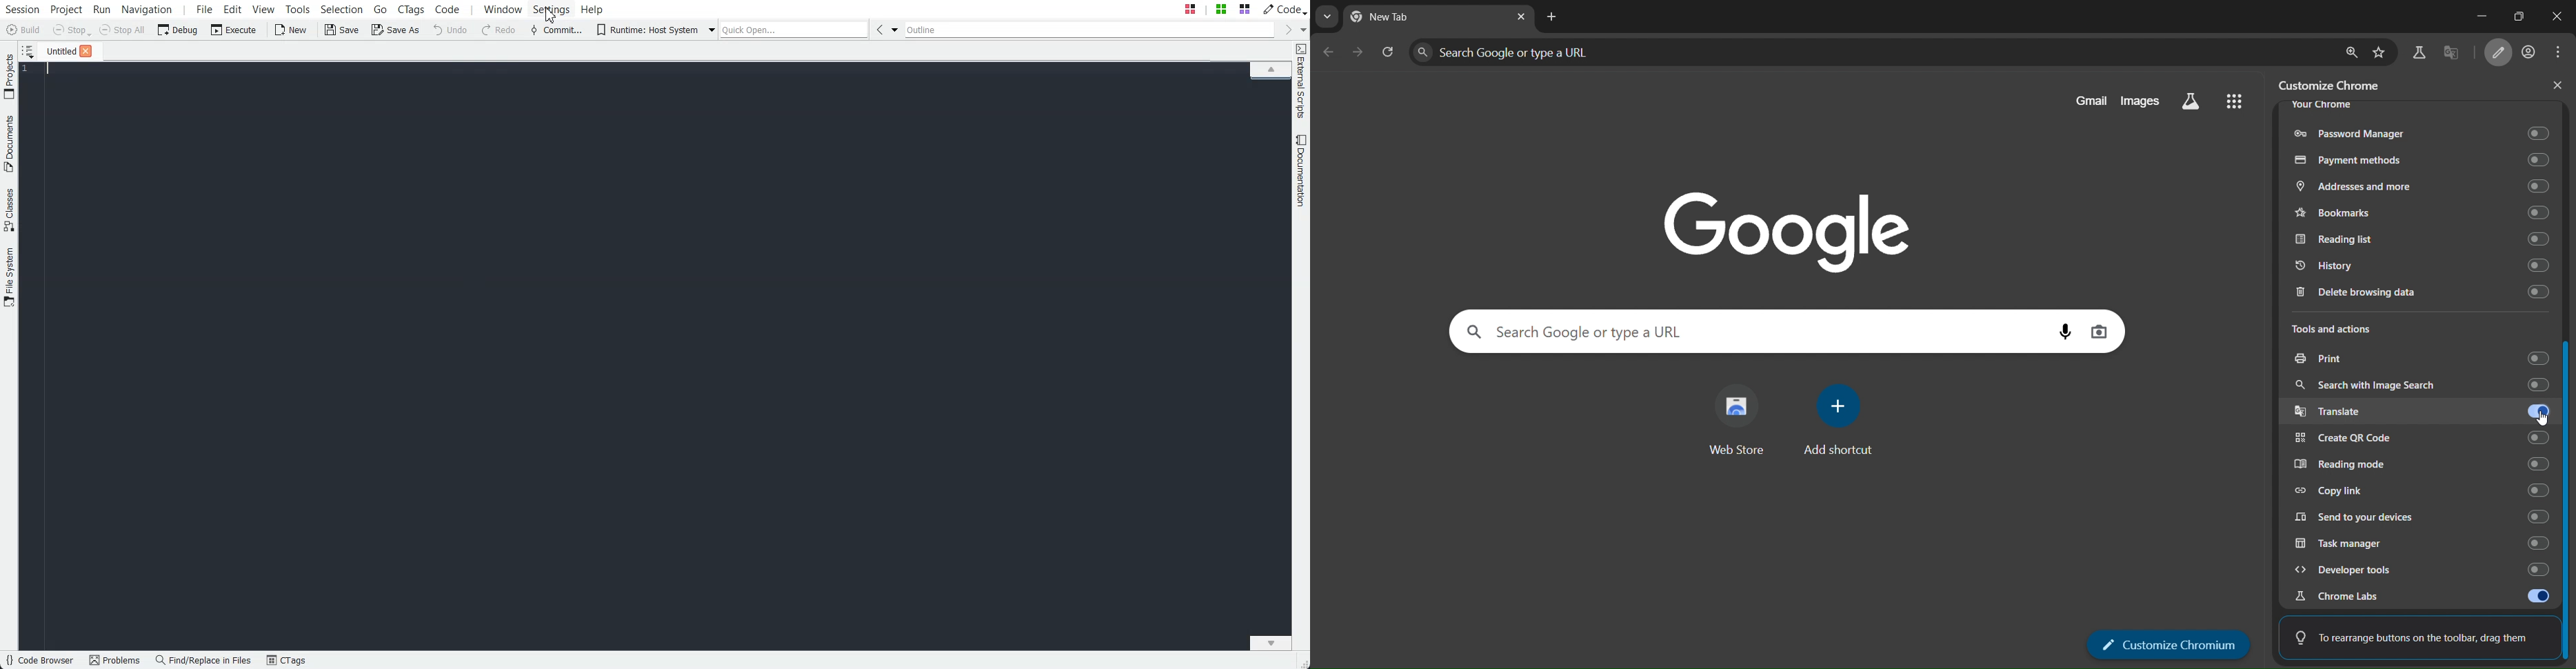 The height and width of the screenshot is (672, 2576). What do you see at coordinates (2419, 294) in the screenshot?
I see `delete browsing data` at bounding box center [2419, 294].